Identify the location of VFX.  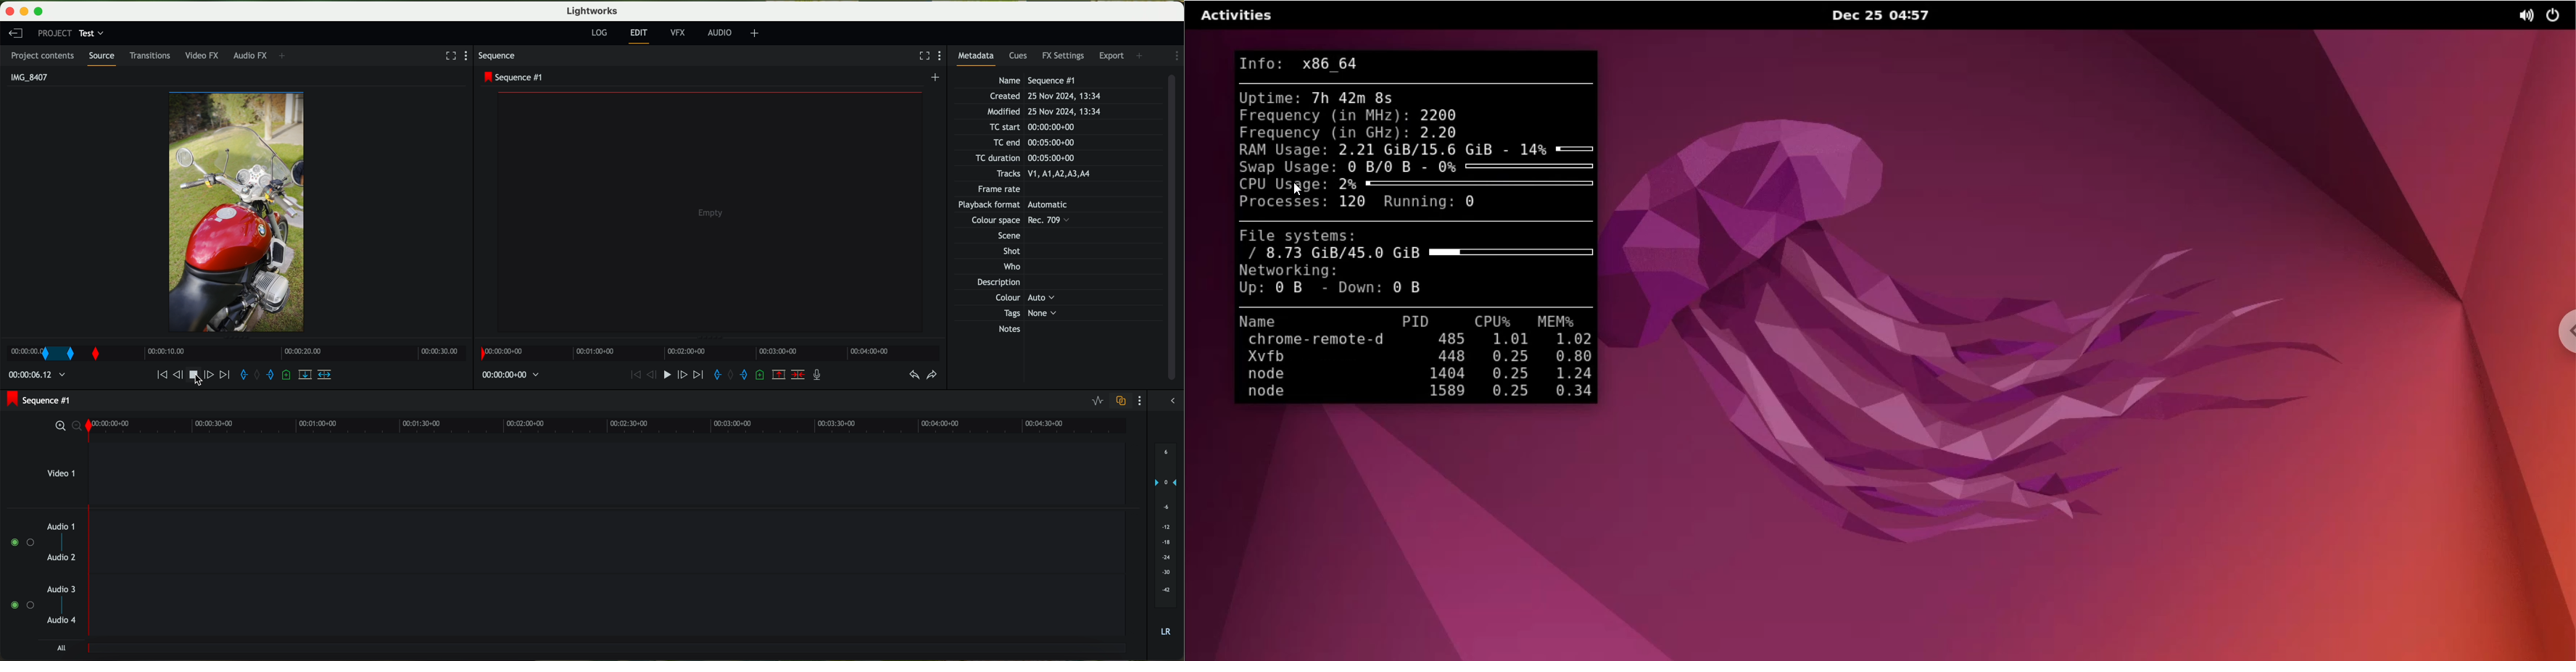
(680, 34).